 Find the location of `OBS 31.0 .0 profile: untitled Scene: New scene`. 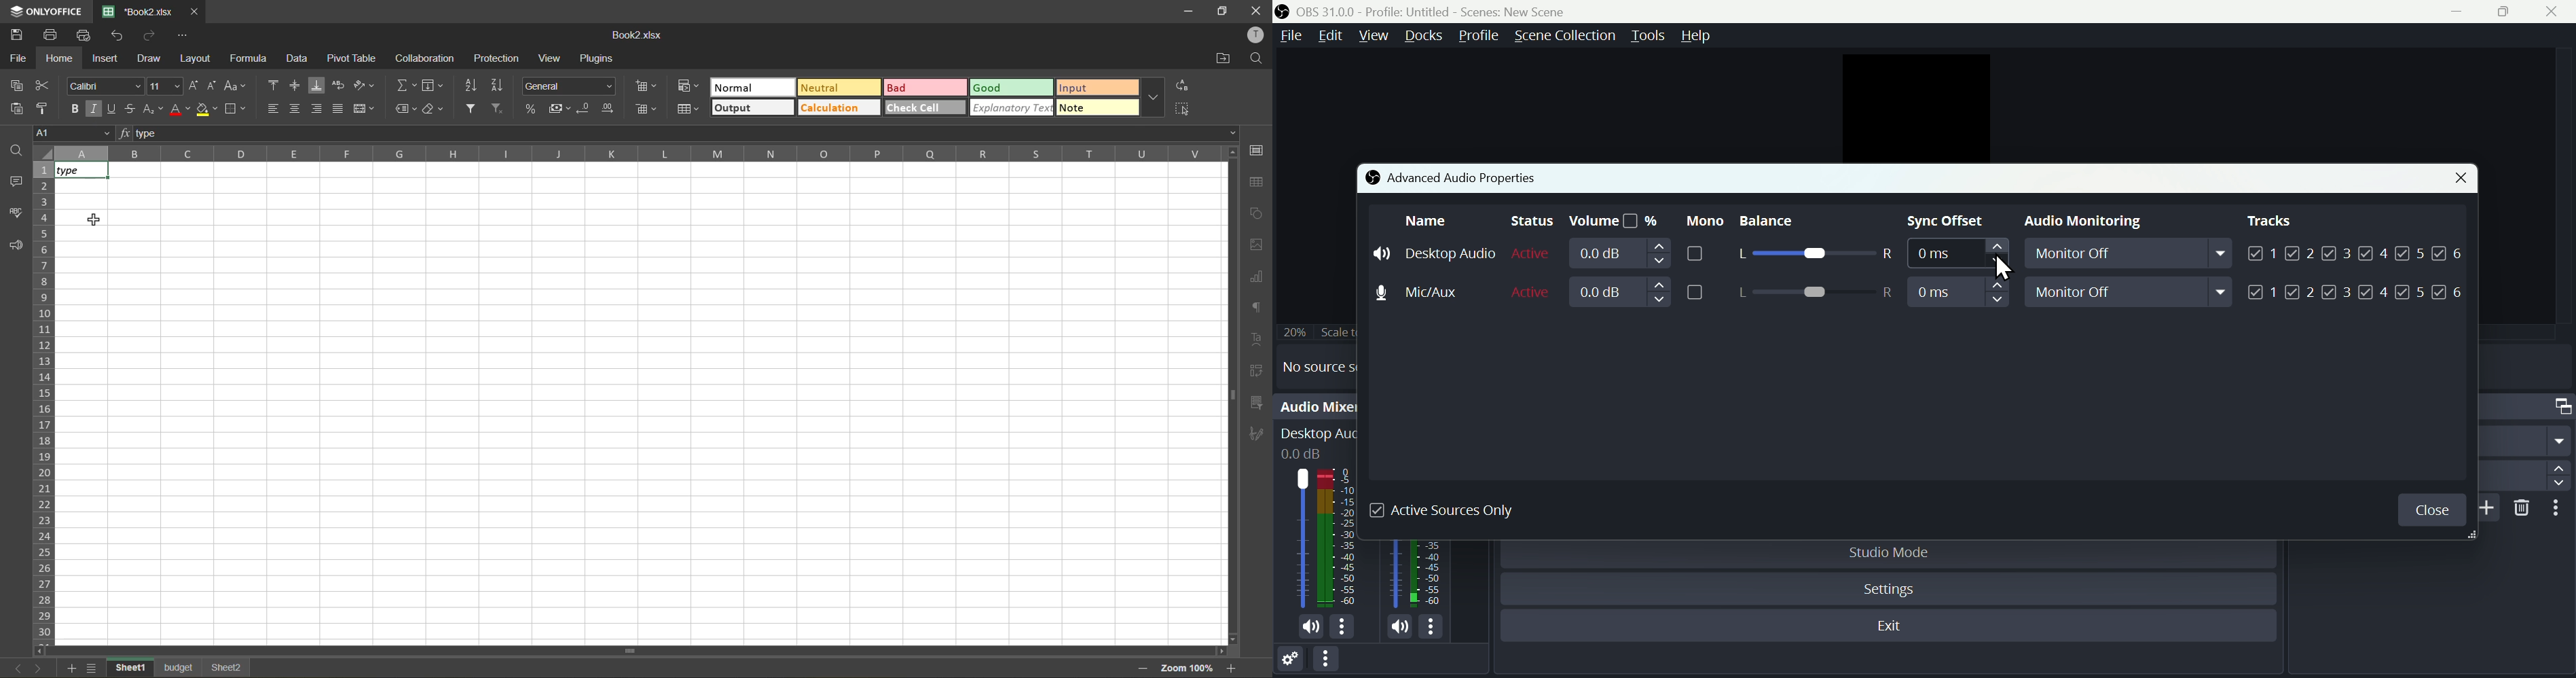

OBS 31.0 .0 profile: untitled Scene: New scene is located at coordinates (1443, 11).